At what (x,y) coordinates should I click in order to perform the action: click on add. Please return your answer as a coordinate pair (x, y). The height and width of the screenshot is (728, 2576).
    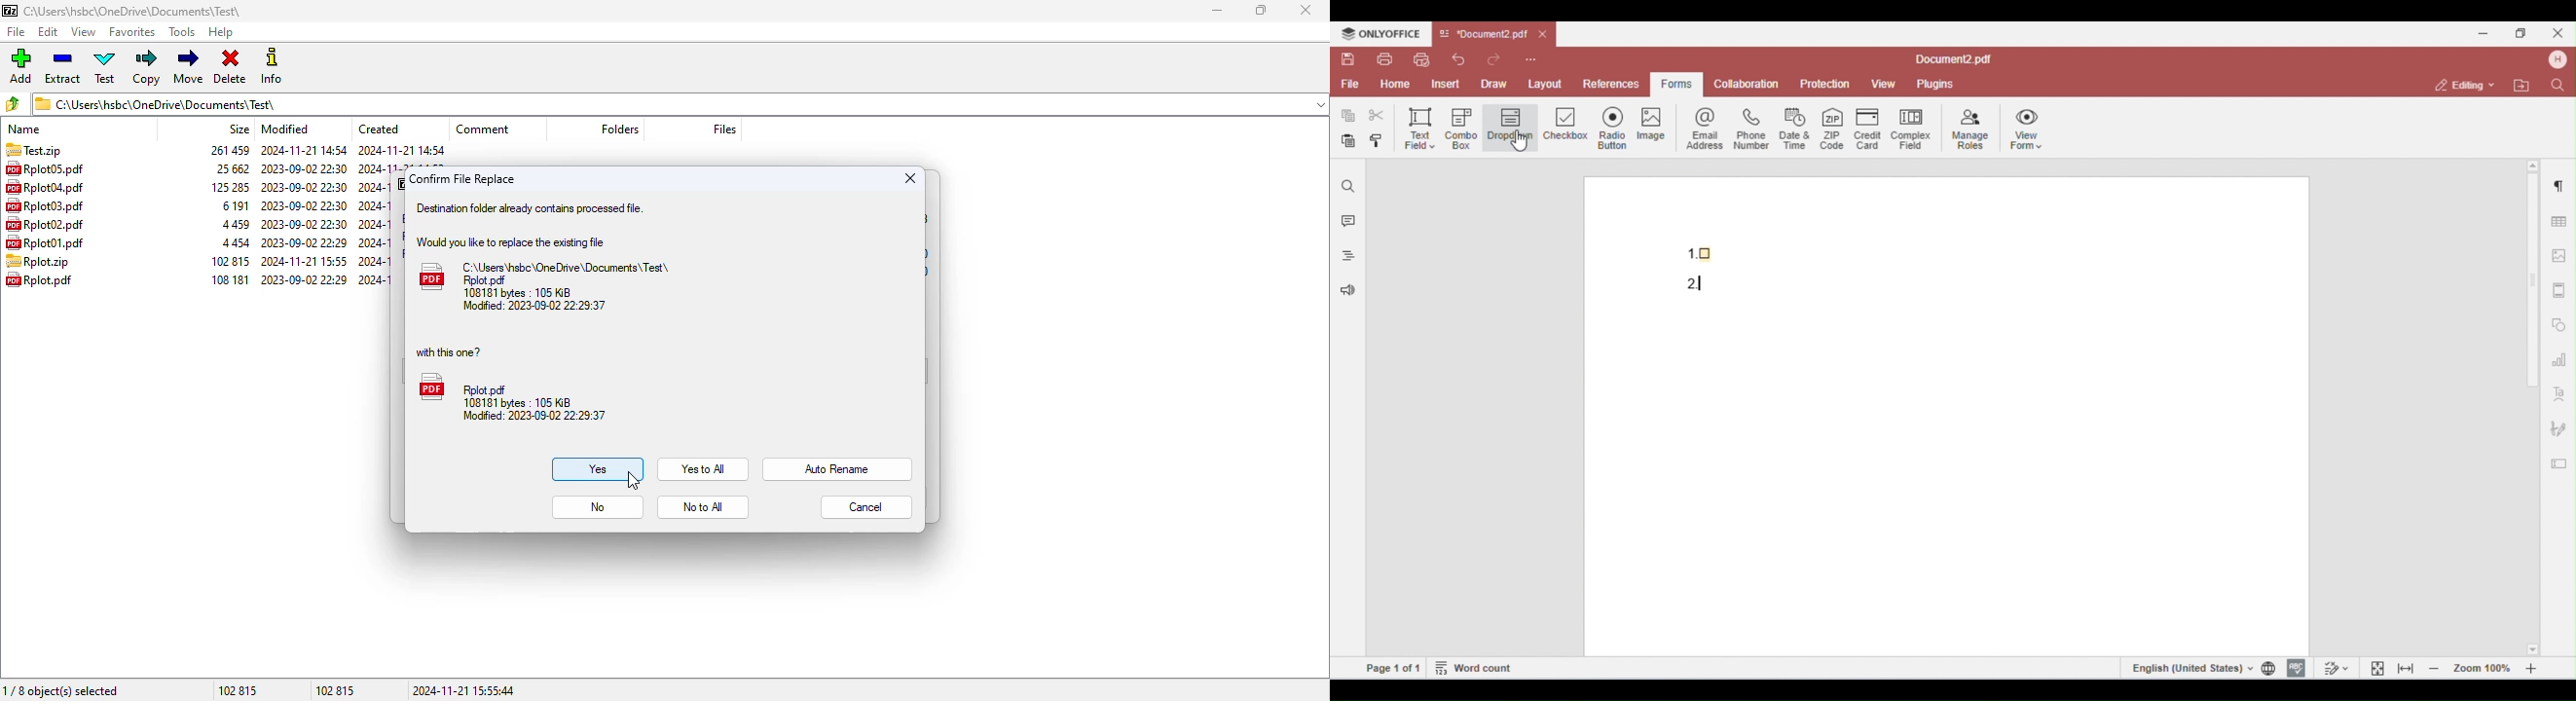
    Looking at the image, I should click on (20, 64).